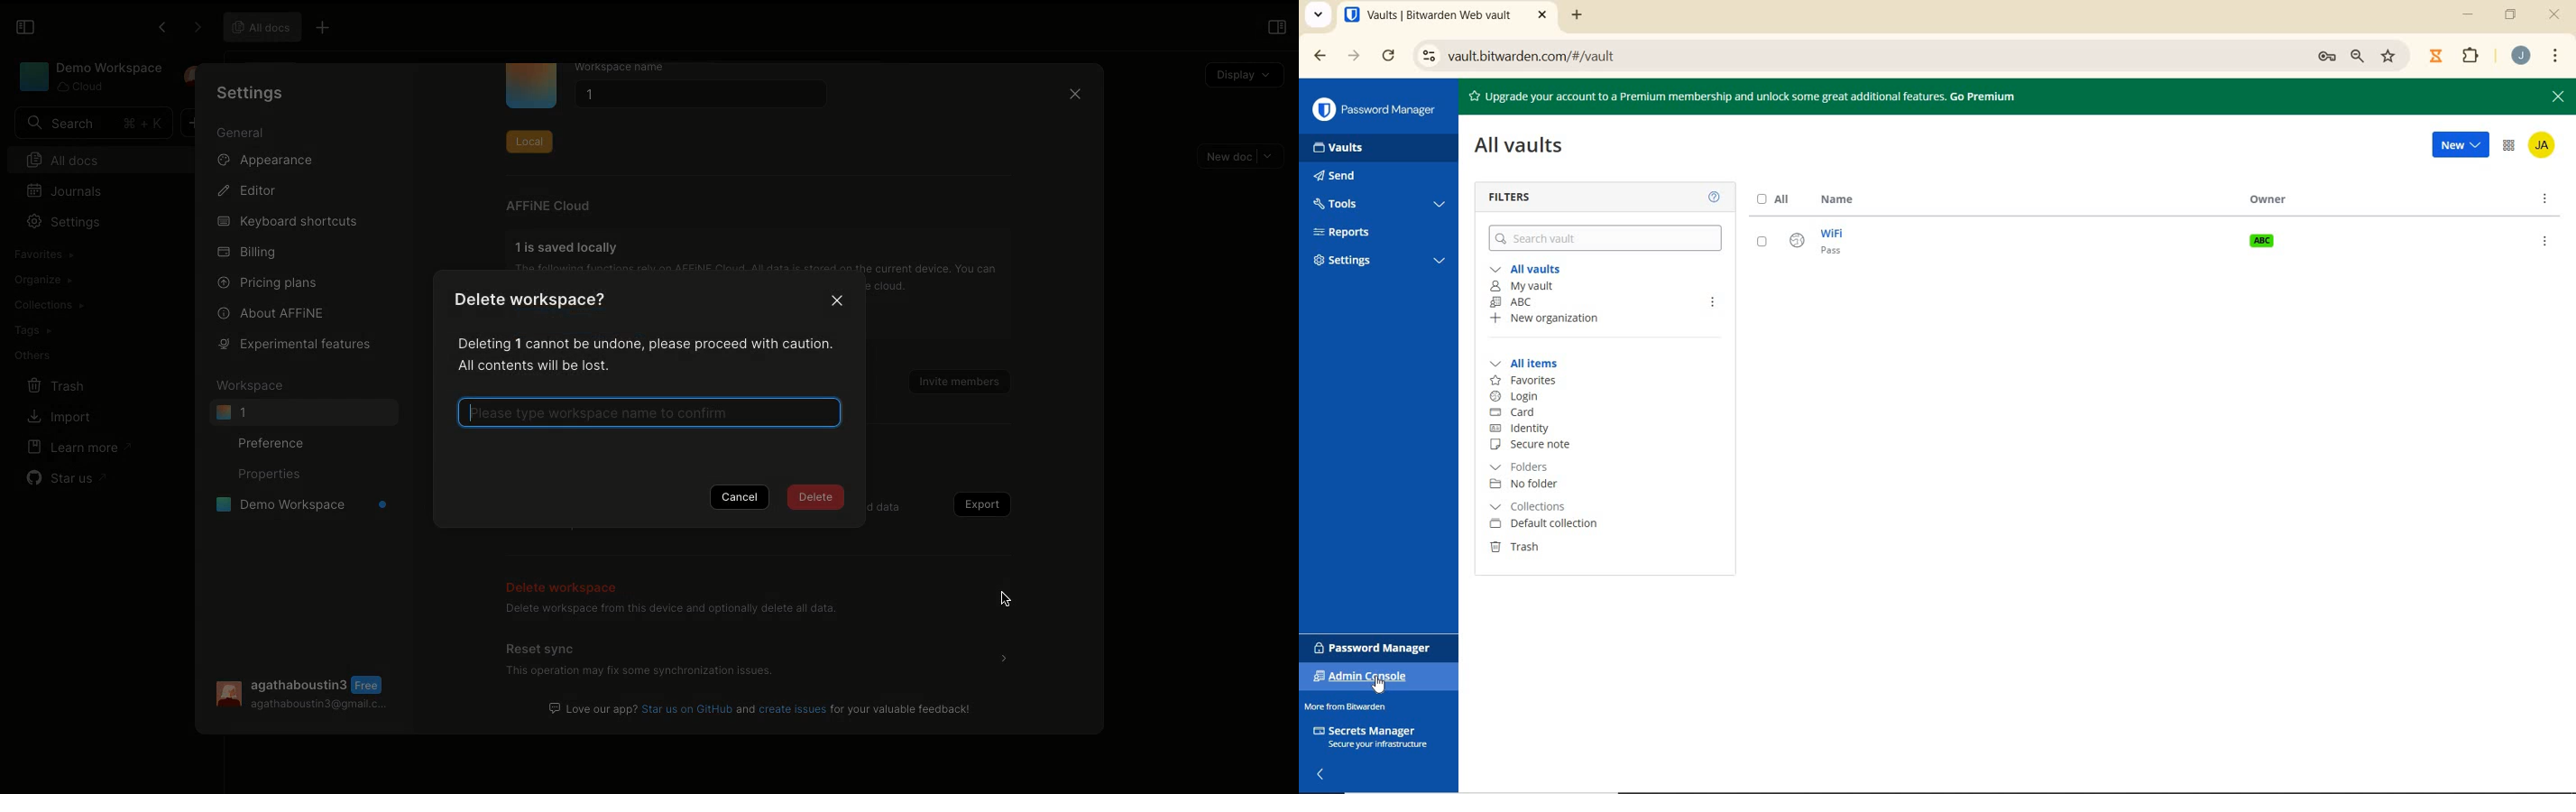 This screenshot has height=812, width=2576. I want to click on Free, so click(371, 685).